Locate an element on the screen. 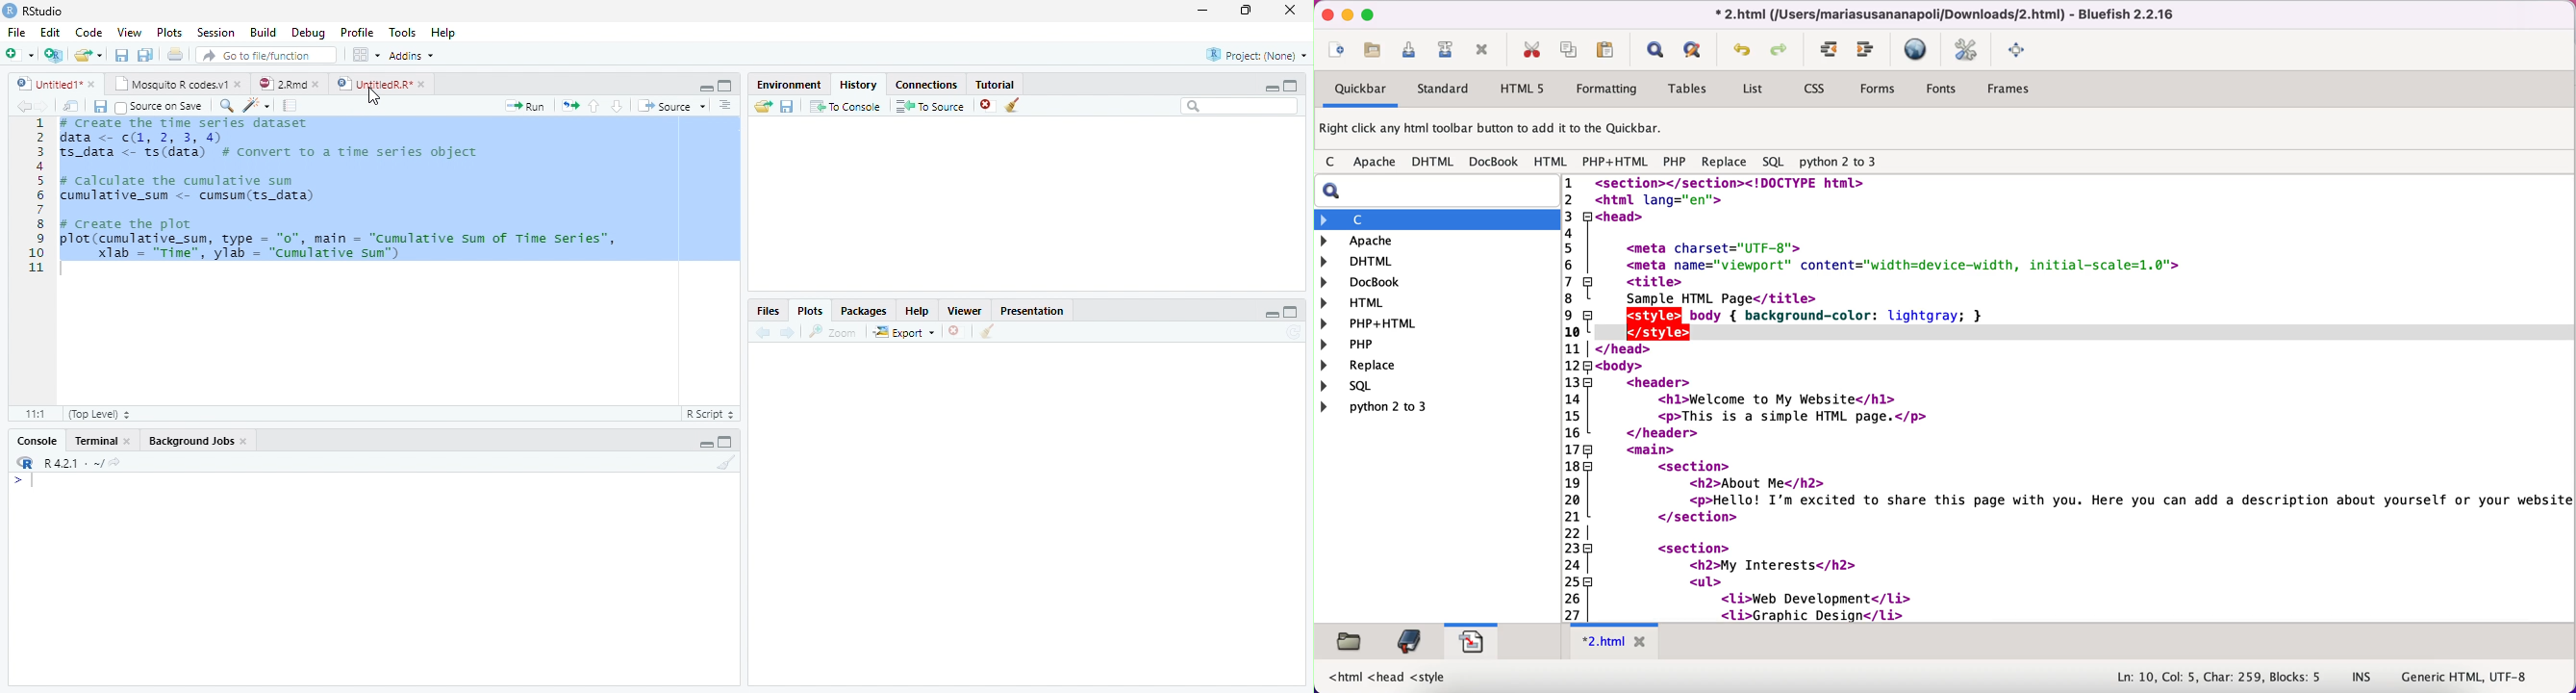 Image resolution: width=2576 pixels, height=700 pixels. Connections is located at coordinates (924, 84).